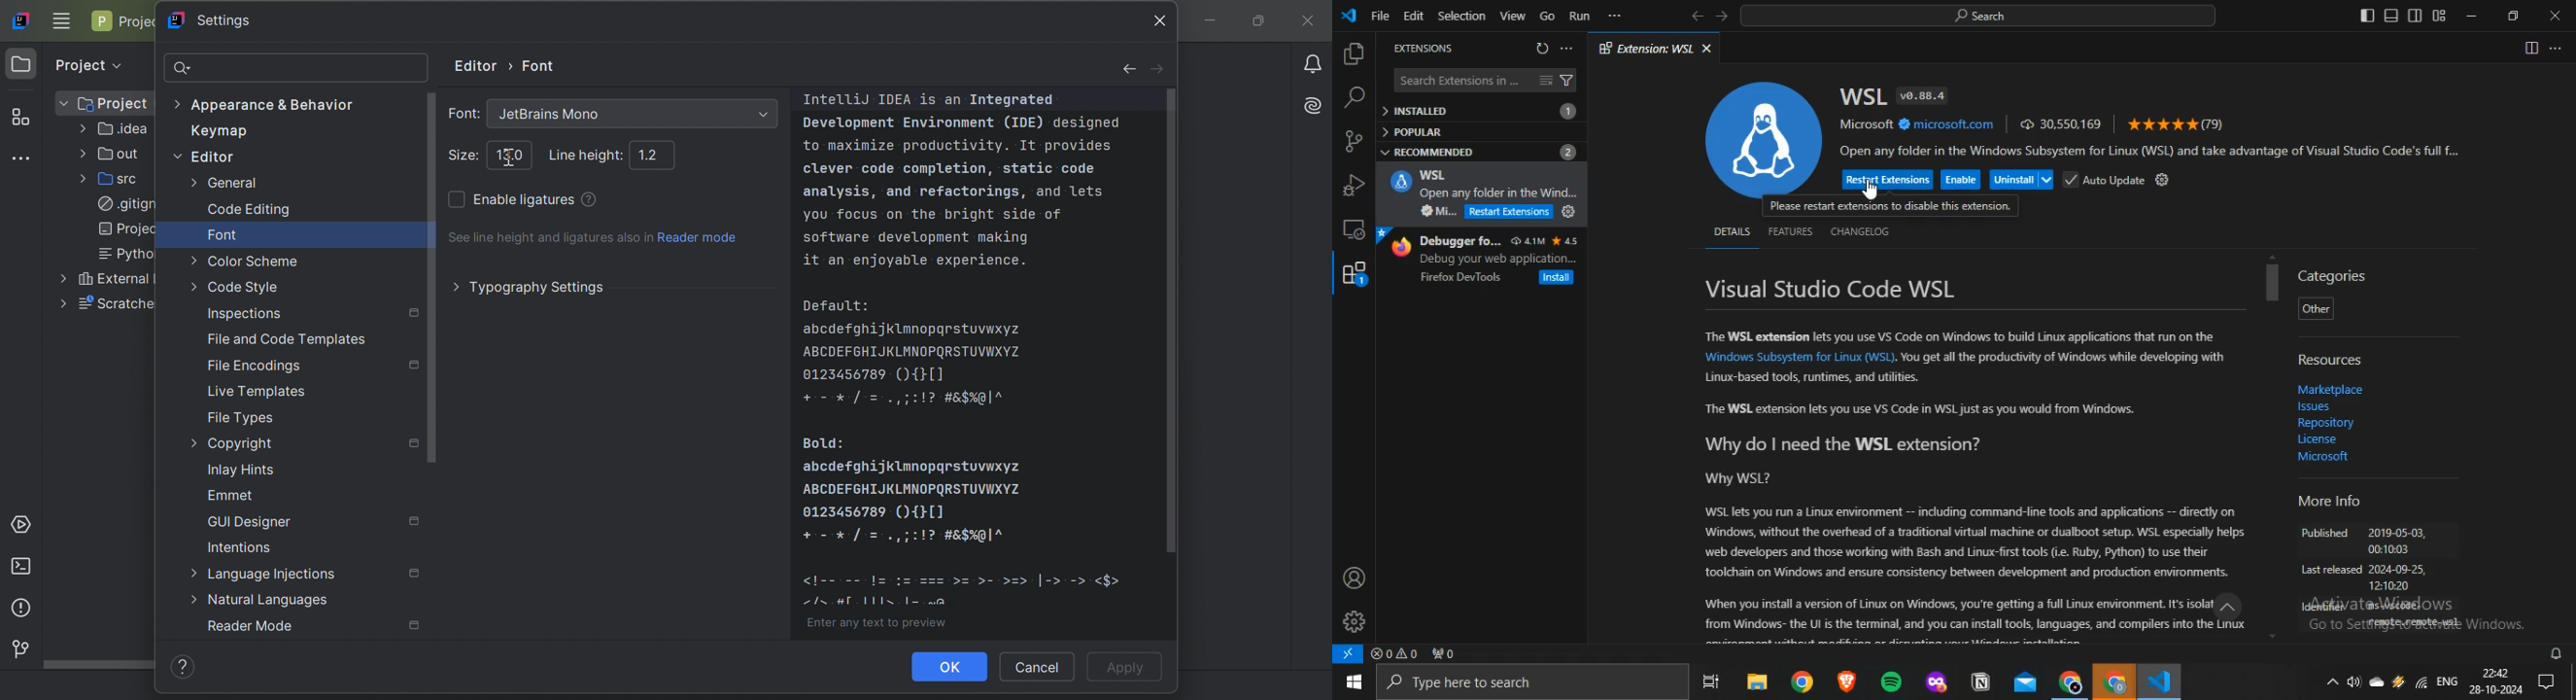 The width and height of the screenshot is (2576, 700). I want to click on vscode icon, so click(1350, 17).